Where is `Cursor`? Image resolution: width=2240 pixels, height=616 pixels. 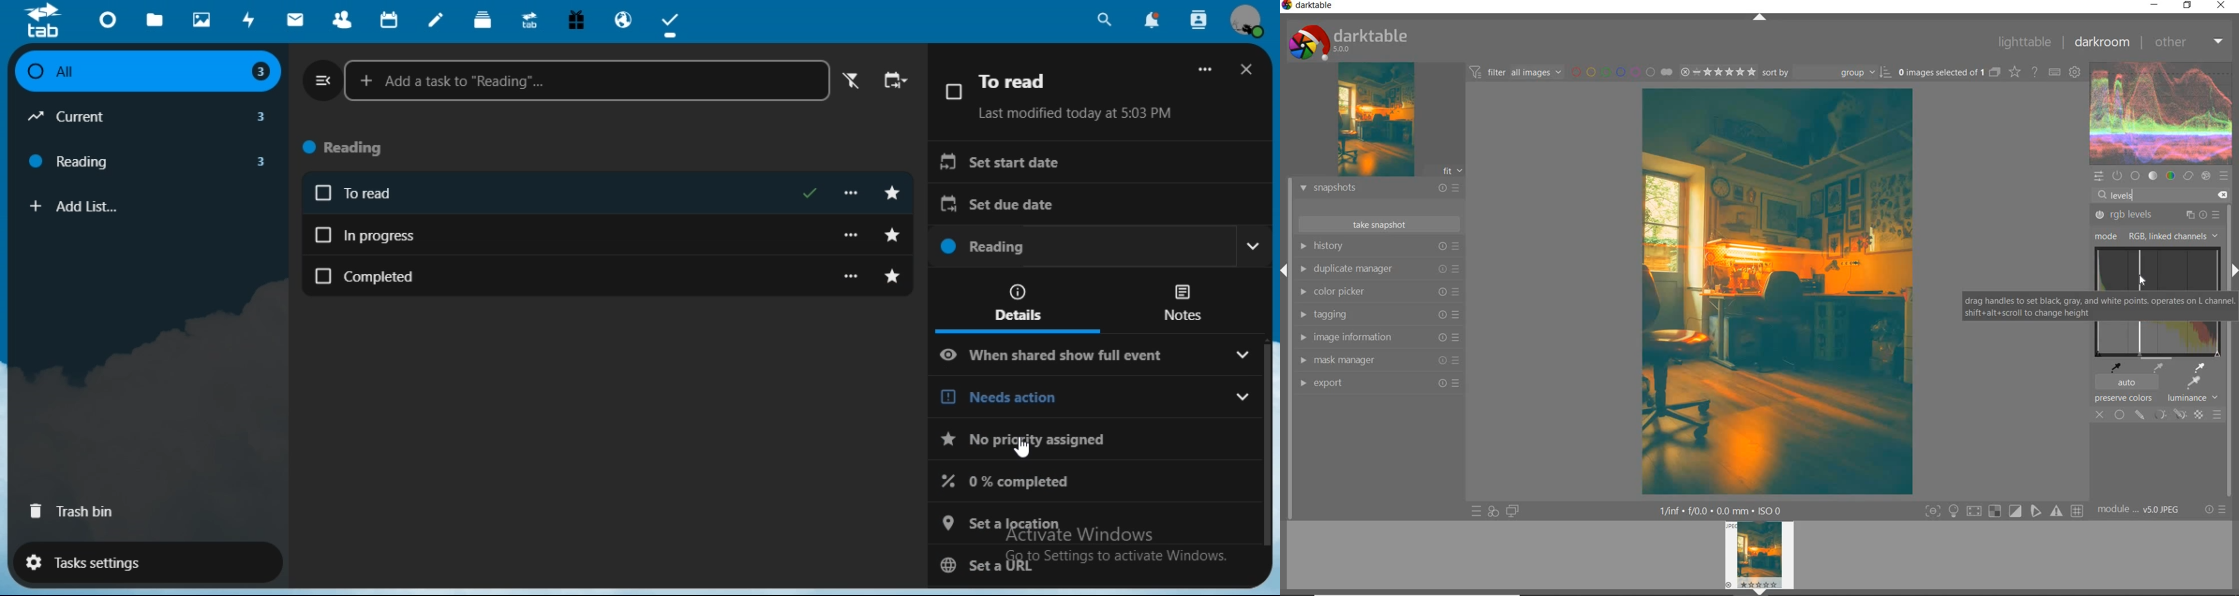
Cursor is located at coordinates (1023, 447).